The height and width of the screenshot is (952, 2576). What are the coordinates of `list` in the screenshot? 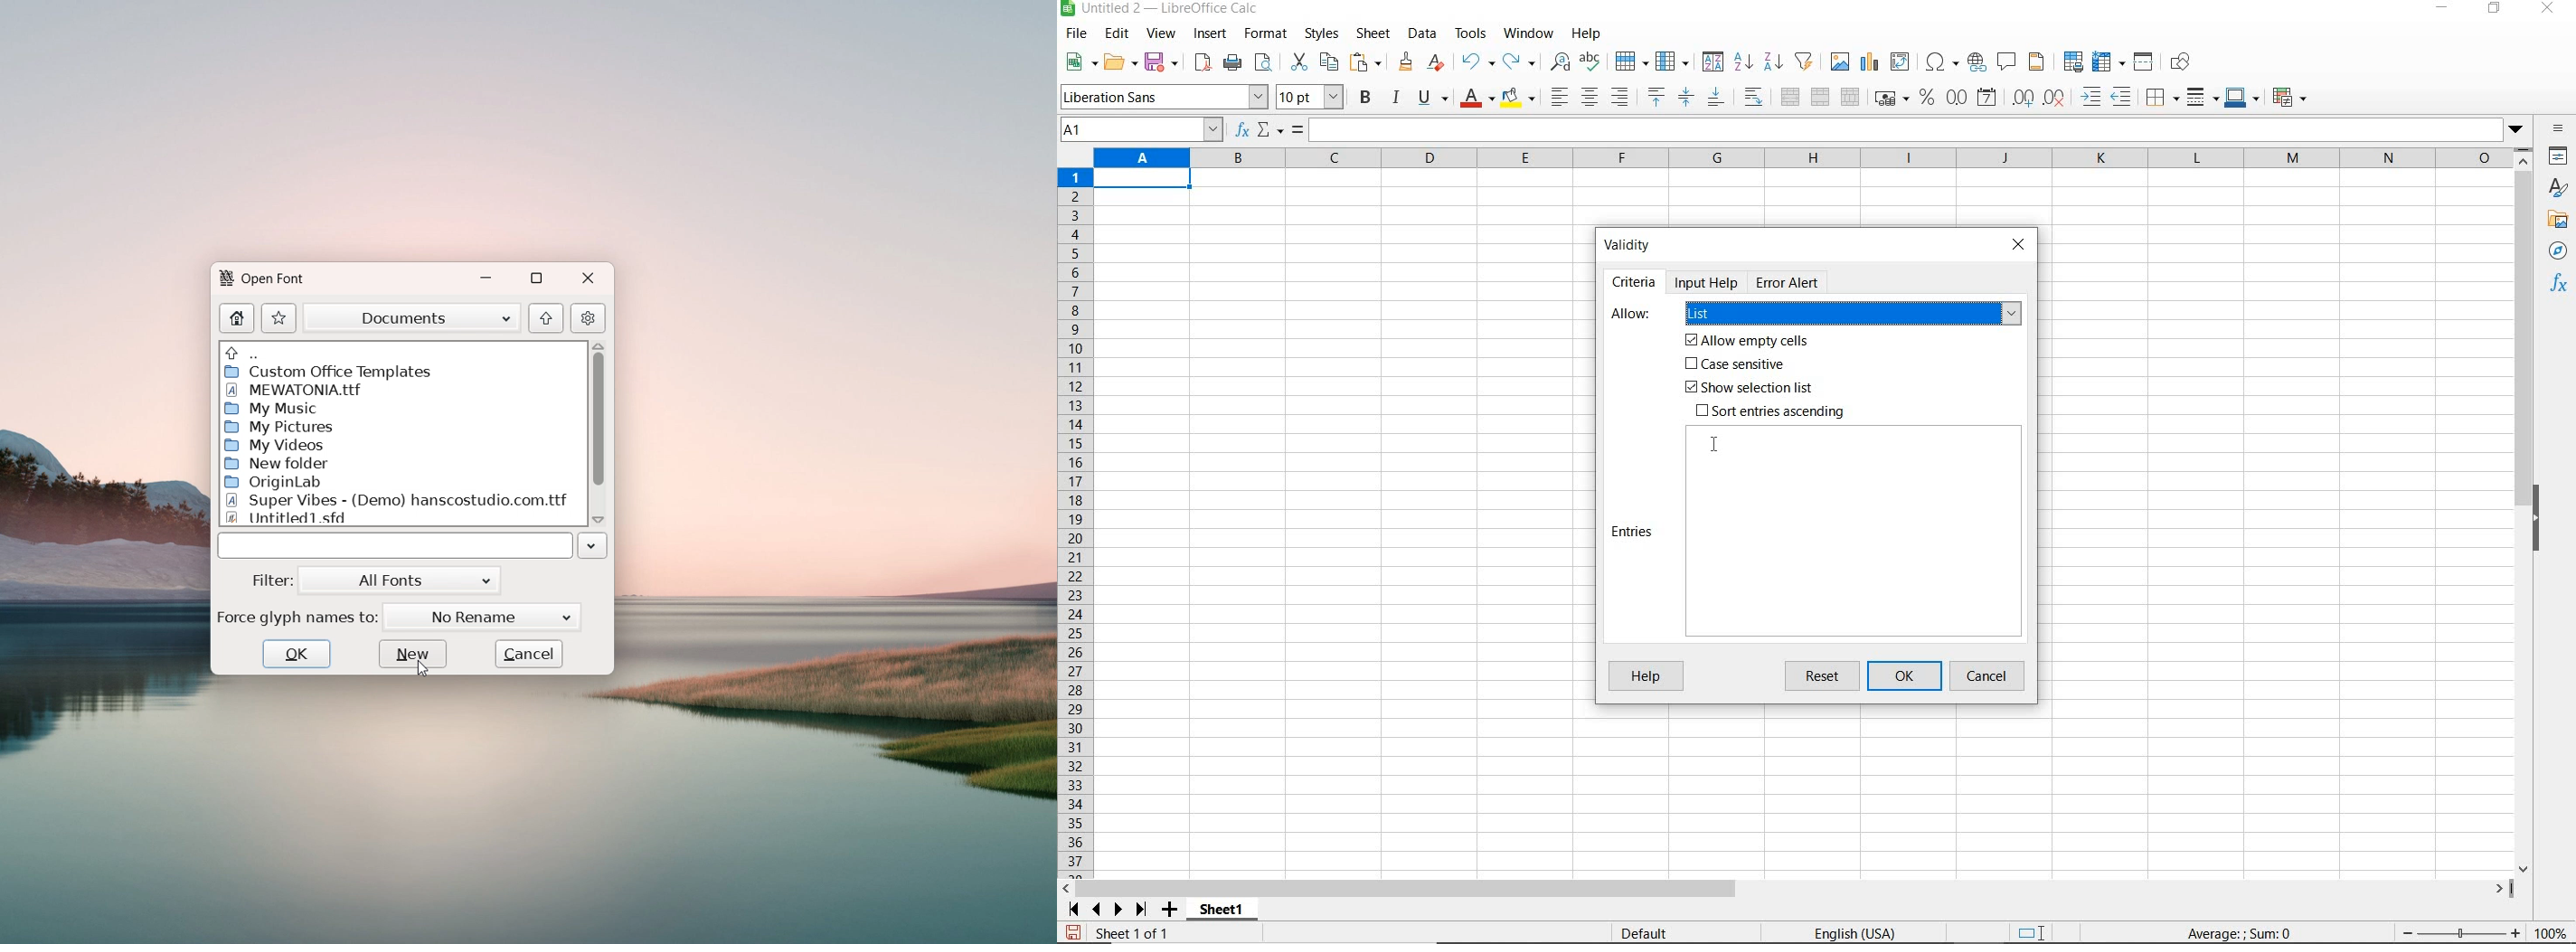 It's located at (1852, 315).